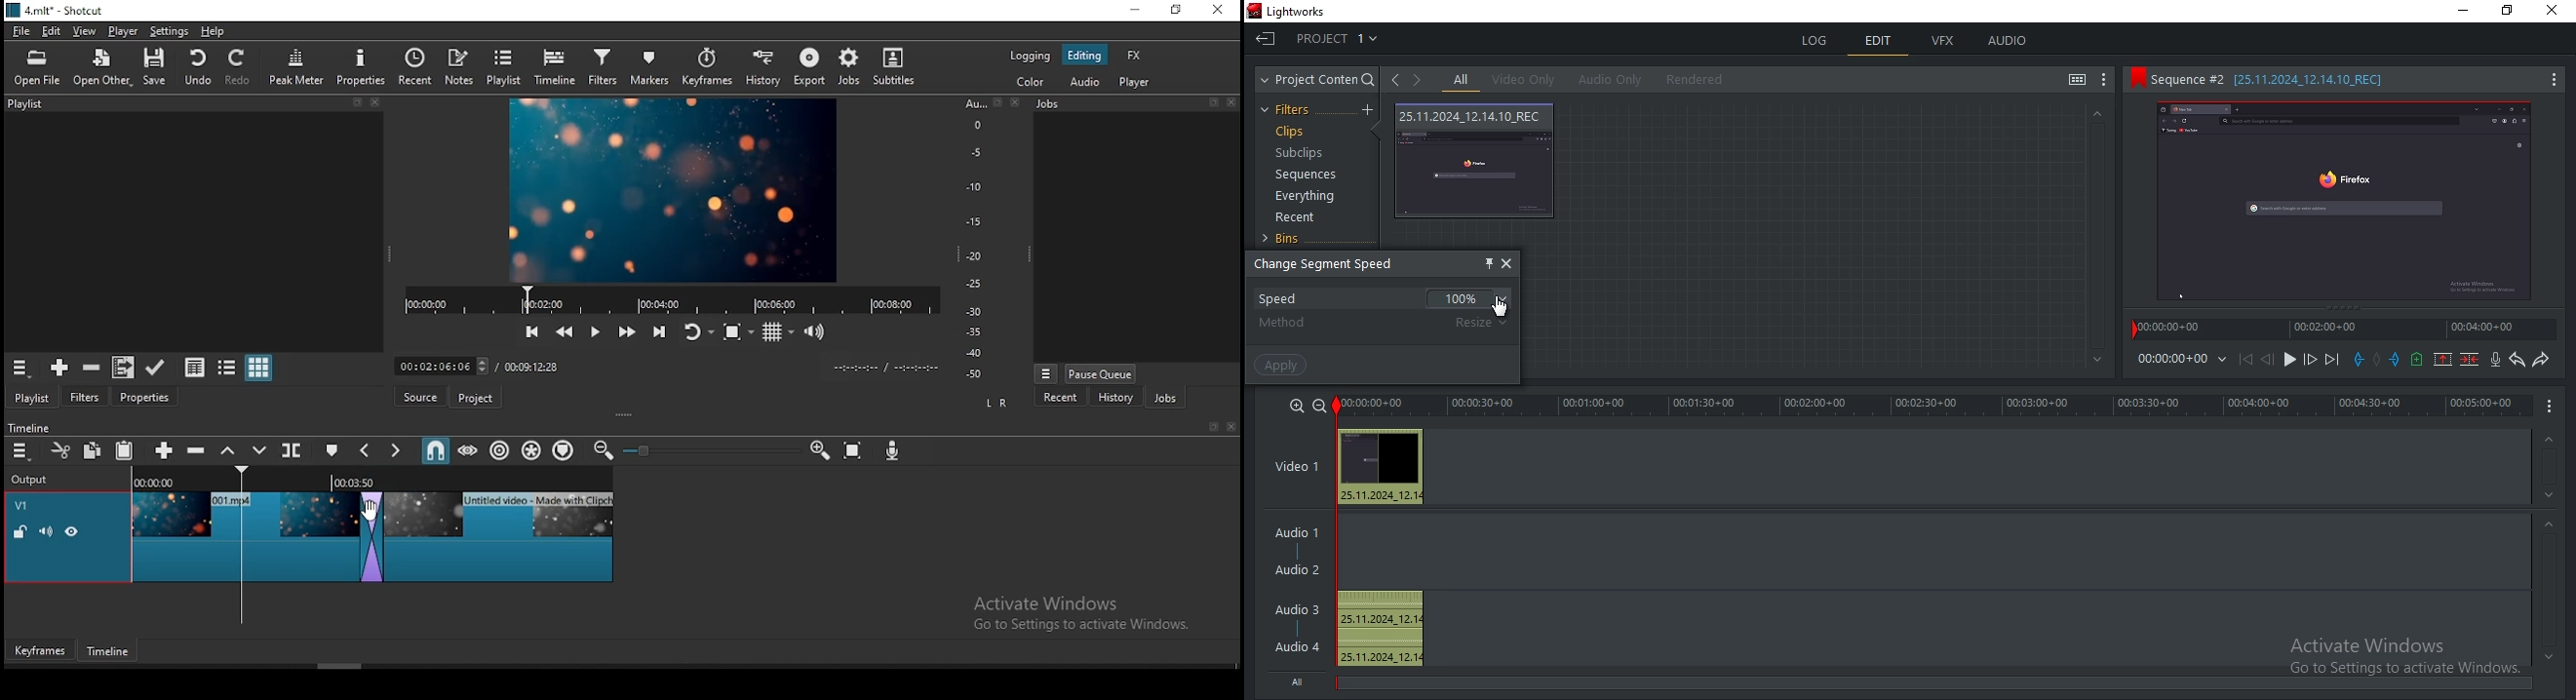 This screenshot has width=2576, height=700. I want to click on zoom timeline out, so click(602, 451).